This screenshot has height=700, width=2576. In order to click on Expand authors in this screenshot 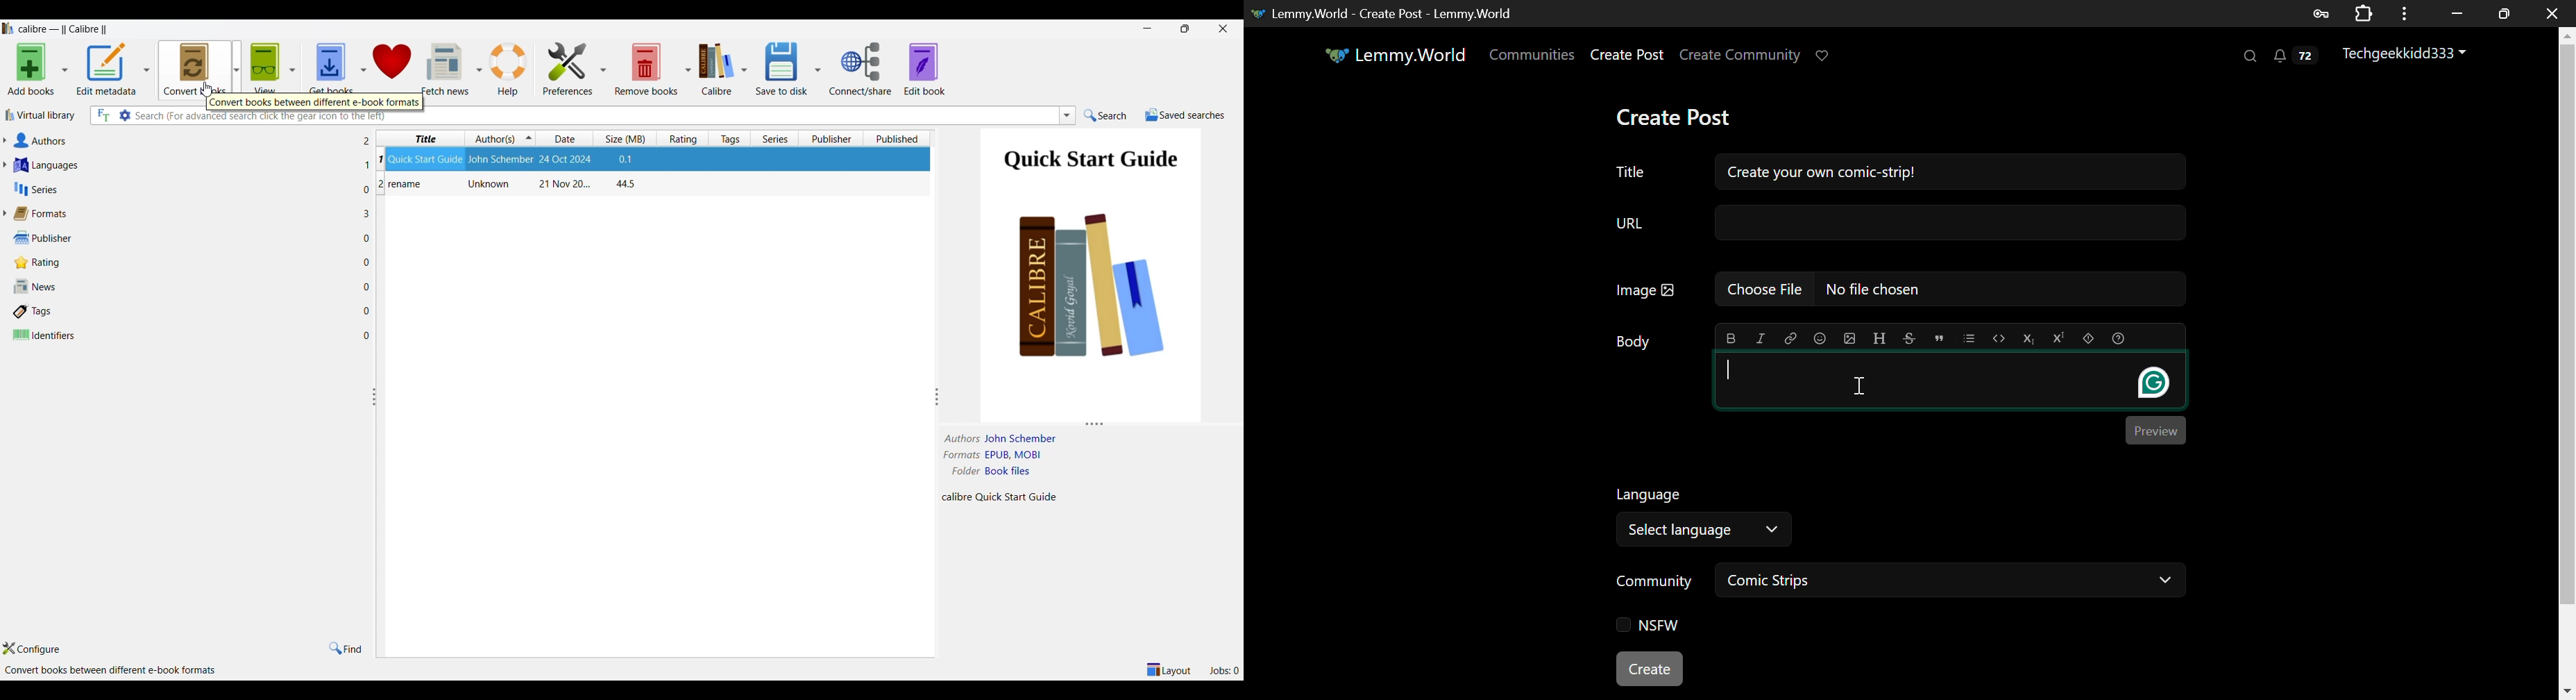, I will do `click(4, 140)`.